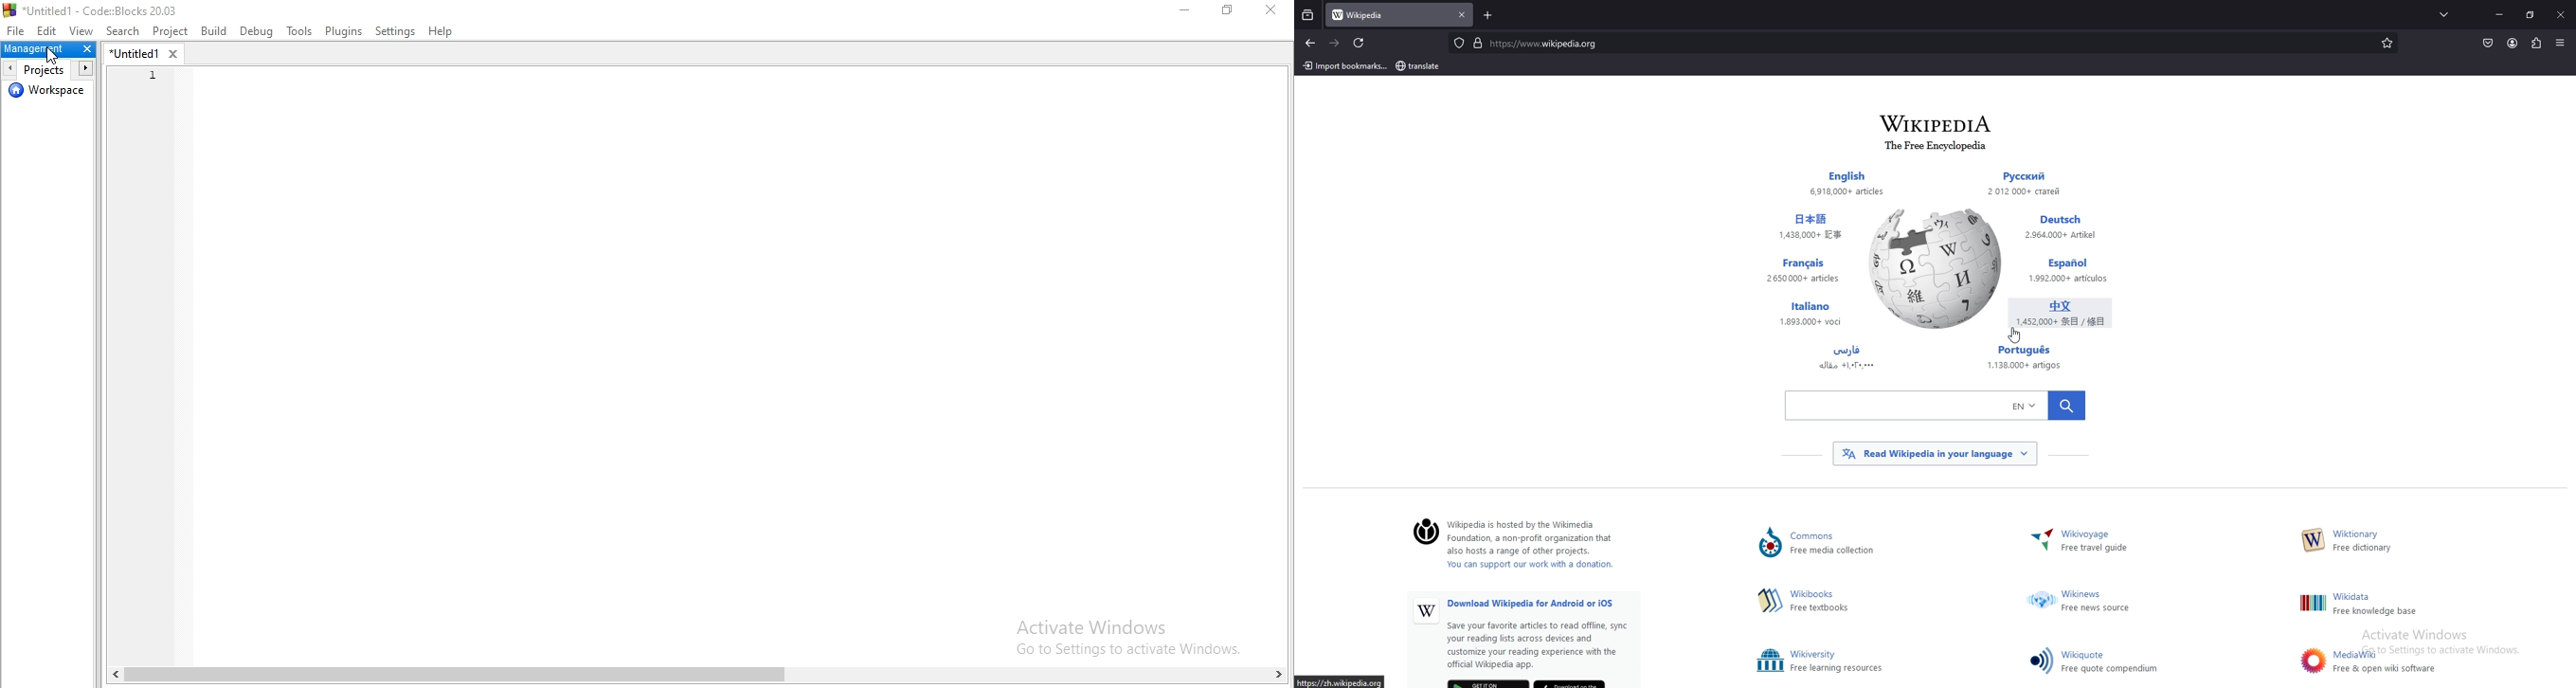 The image size is (2576, 700). What do you see at coordinates (2101, 542) in the screenshot?
I see `~ Wikivoyage
Free travel guide` at bounding box center [2101, 542].